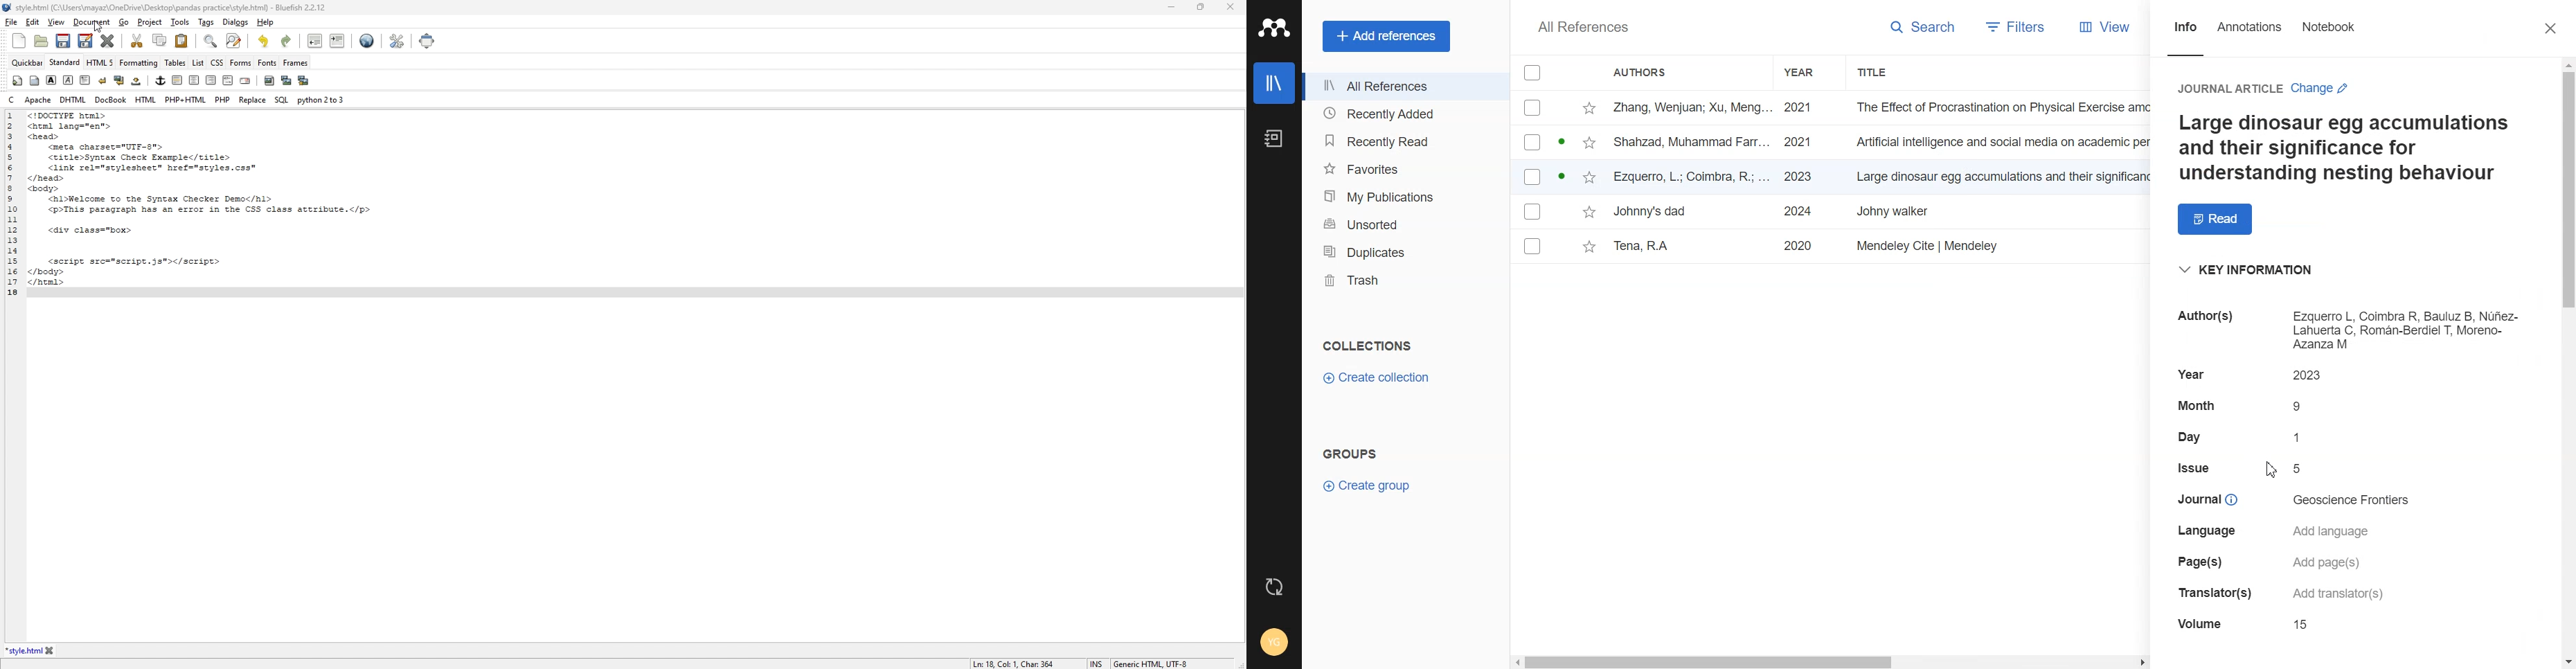 The image size is (2576, 672). Describe the element at coordinates (1590, 177) in the screenshot. I see `star` at that location.